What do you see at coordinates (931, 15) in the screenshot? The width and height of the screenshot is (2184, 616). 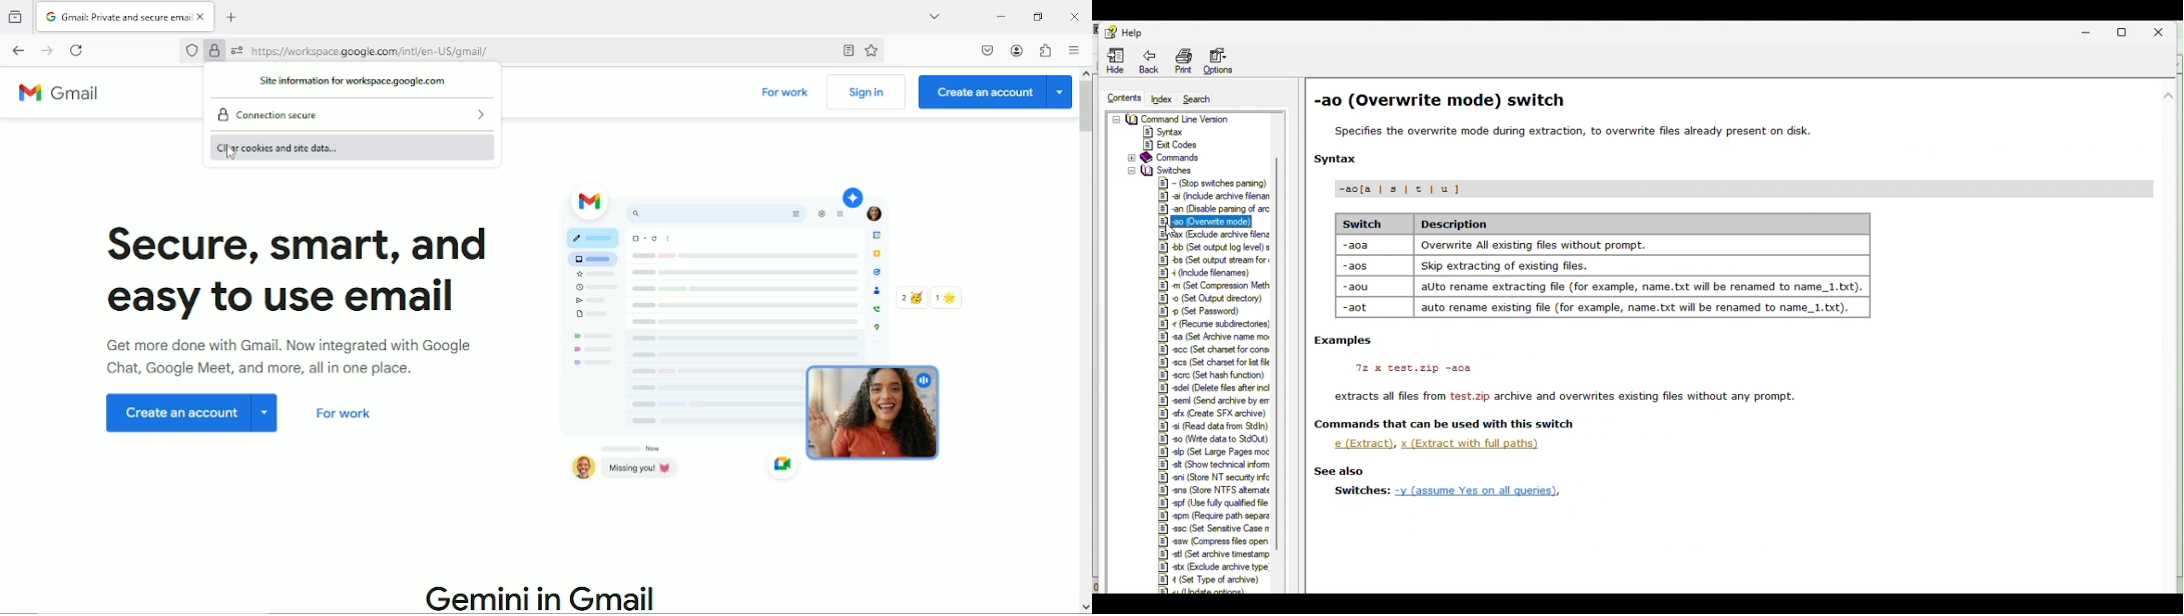 I see `list all tabs` at bounding box center [931, 15].